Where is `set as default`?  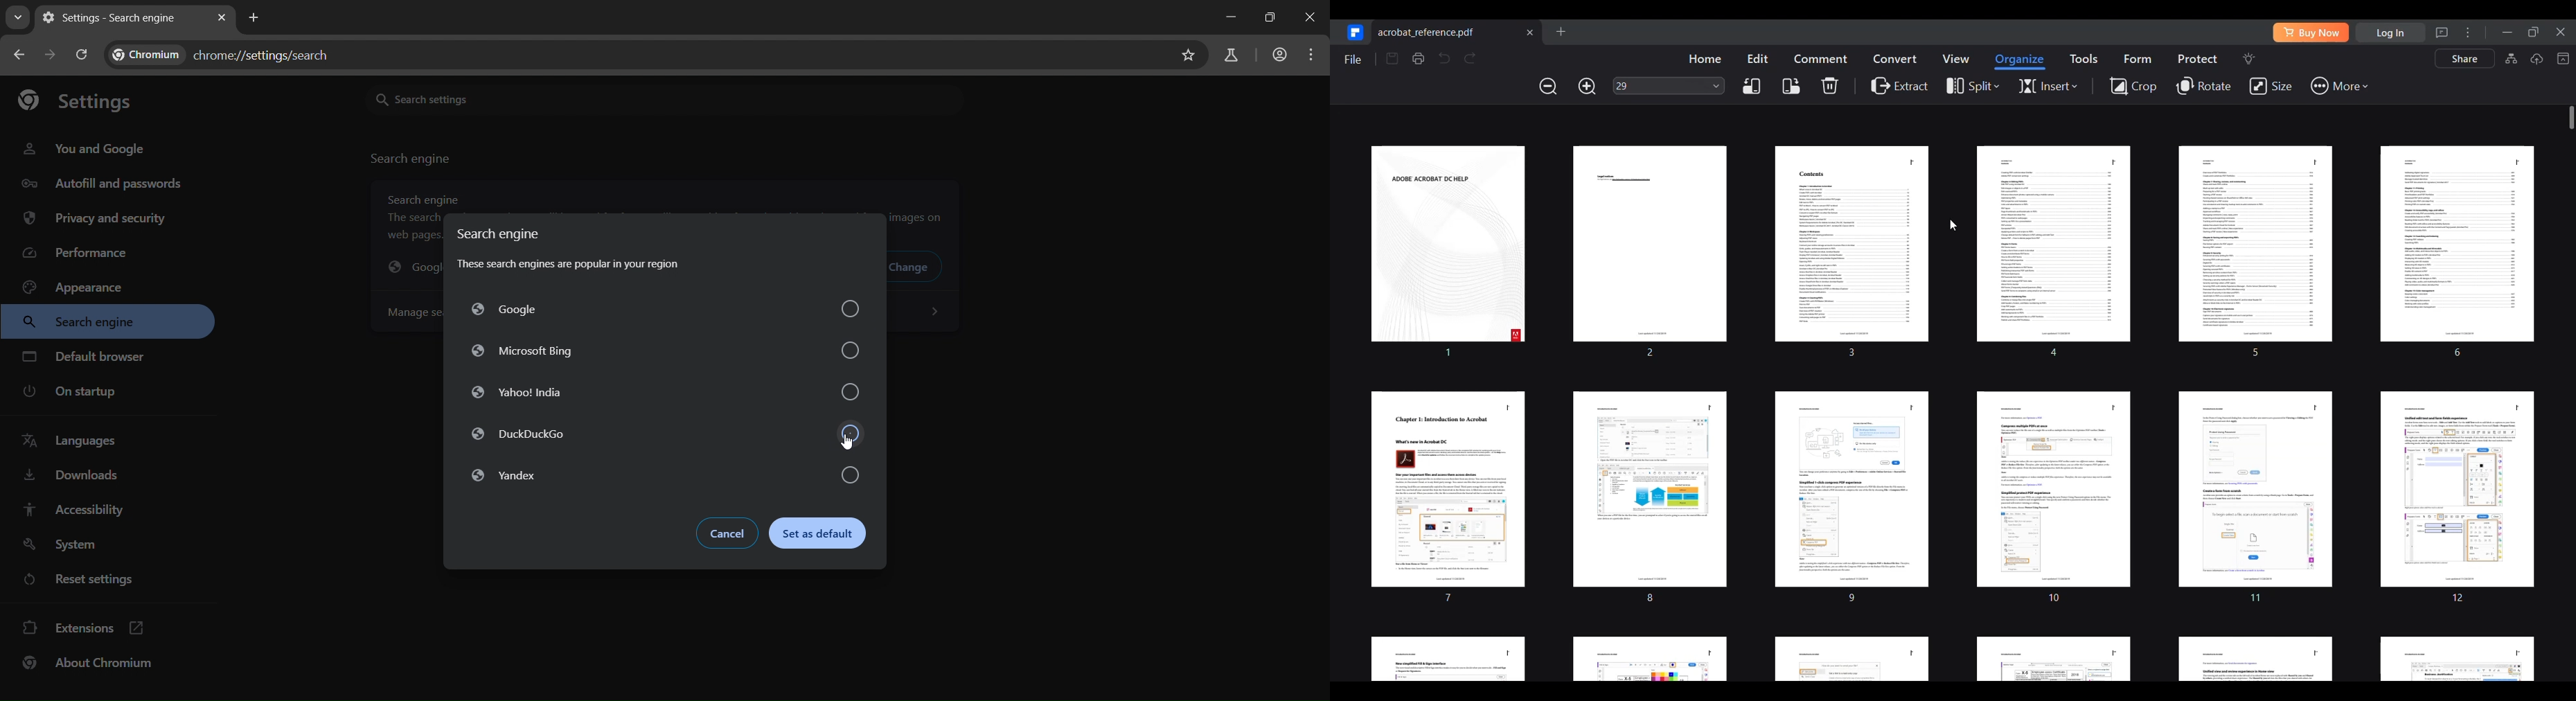
set as default is located at coordinates (824, 535).